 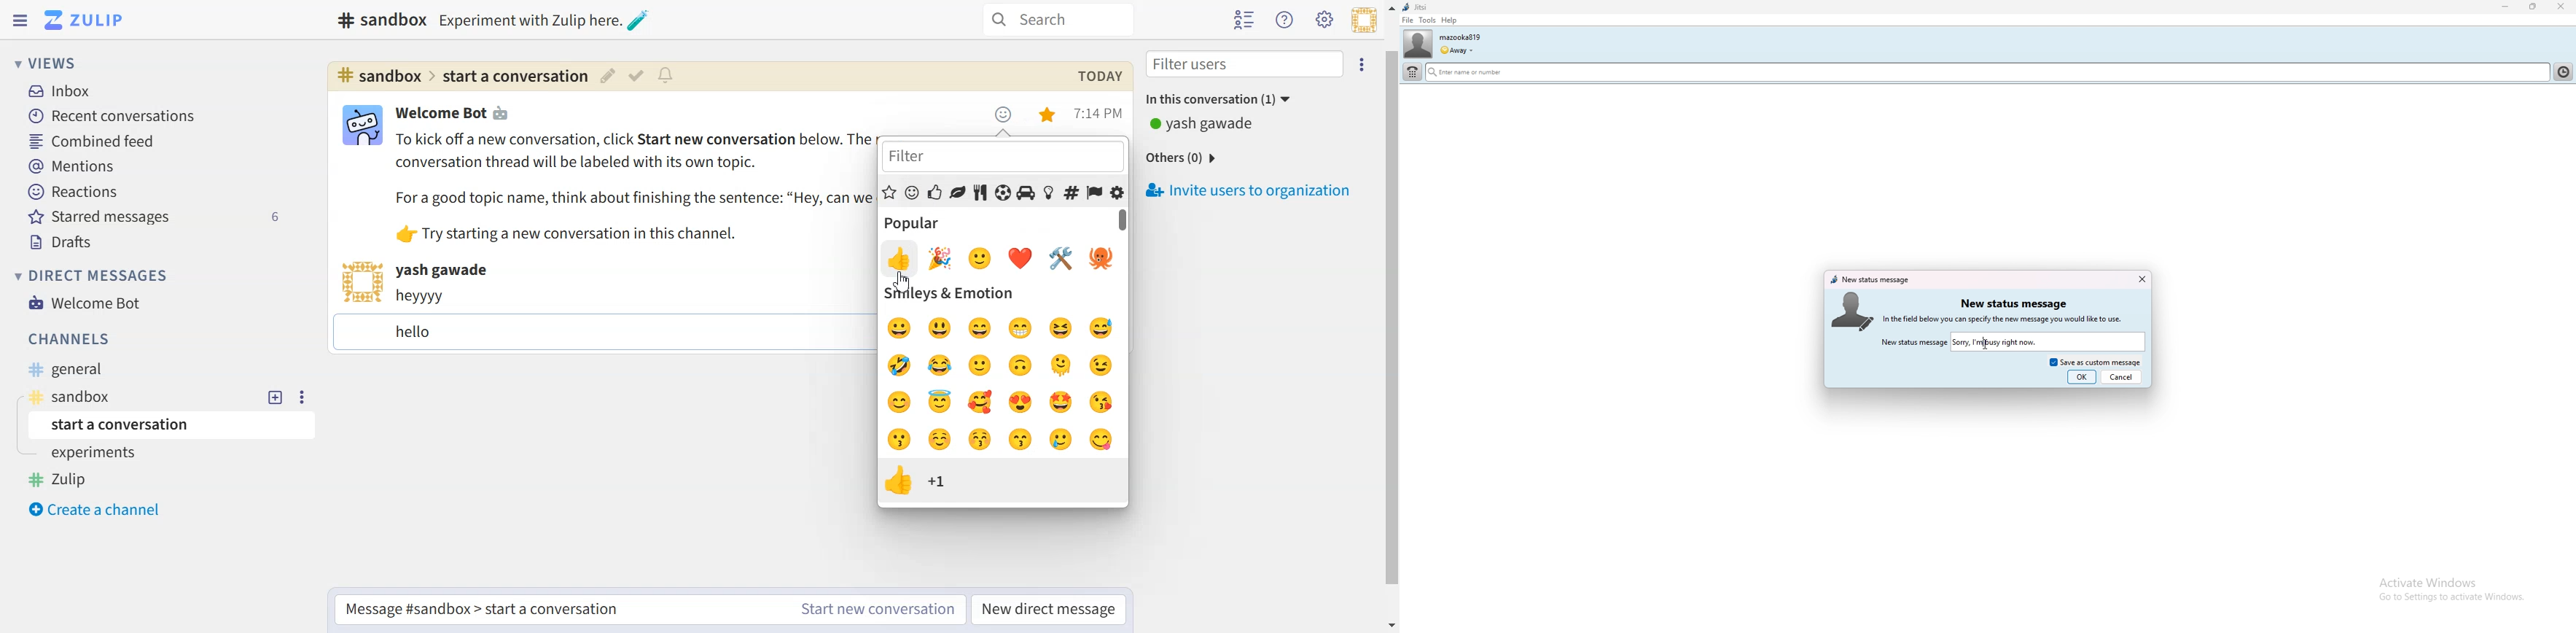 What do you see at coordinates (1098, 76) in the screenshot?
I see `Text` at bounding box center [1098, 76].